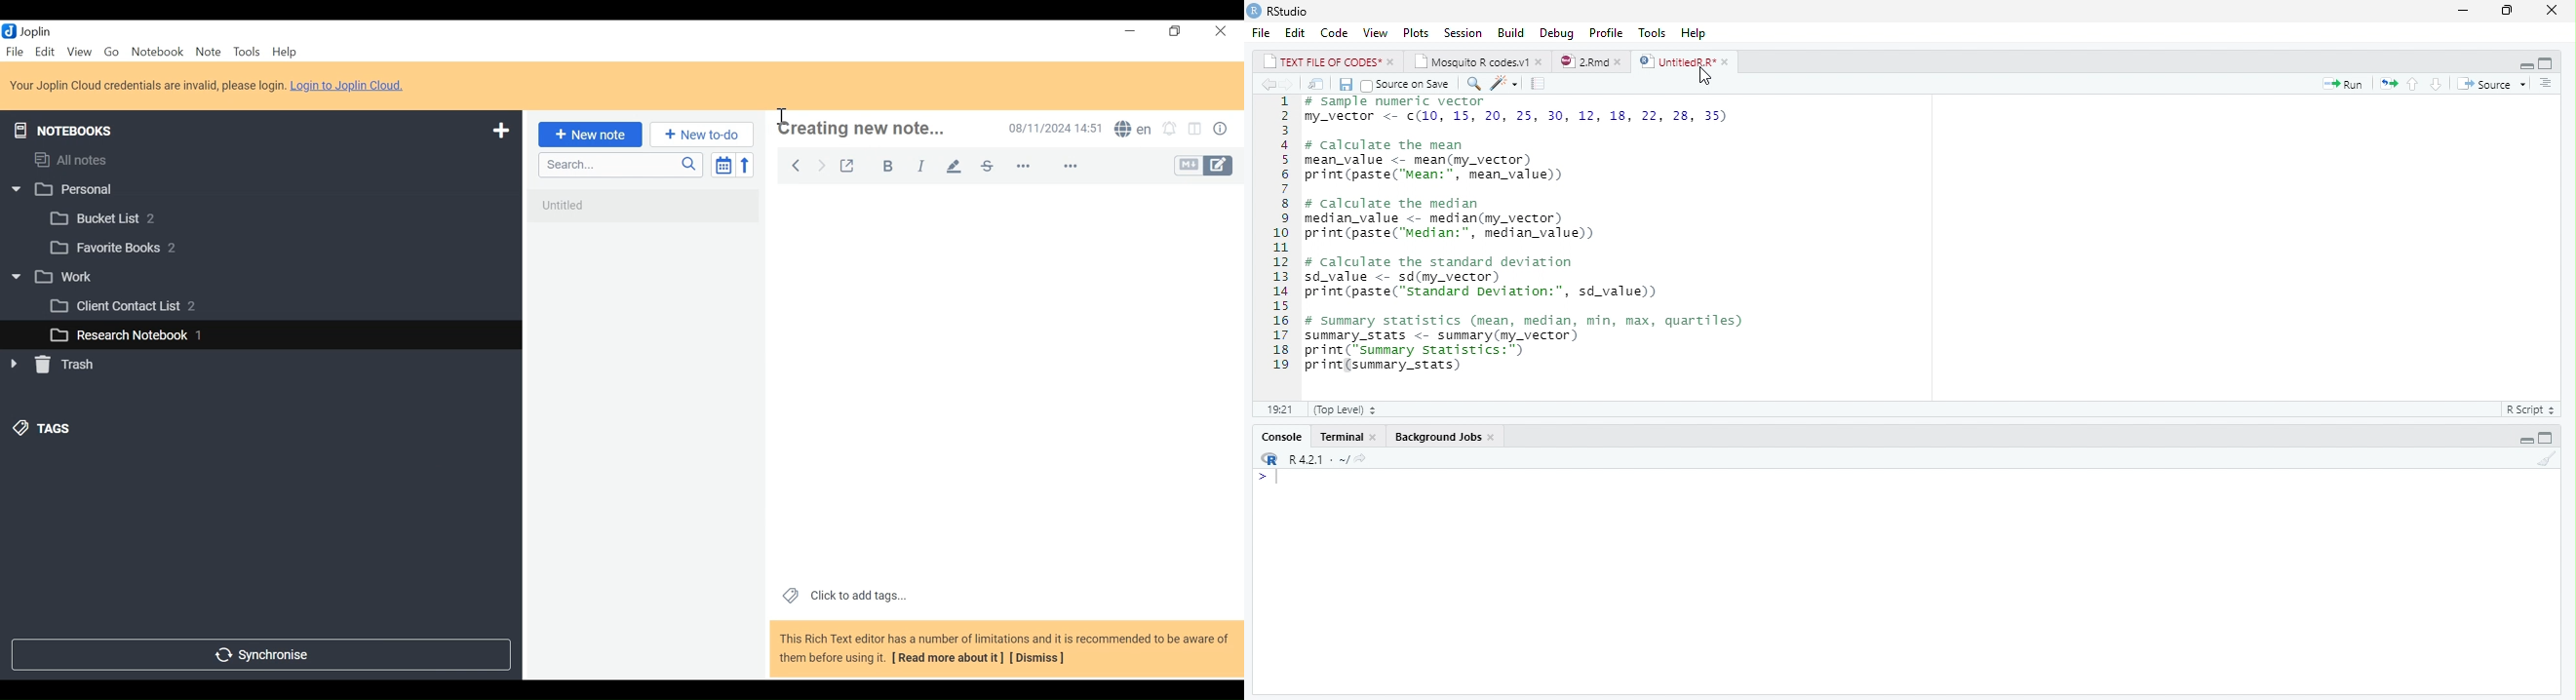 This screenshot has width=2576, height=700. What do you see at coordinates (1541, 62) in the screenshot?
I see `close` at bounding box center [1541, 62].